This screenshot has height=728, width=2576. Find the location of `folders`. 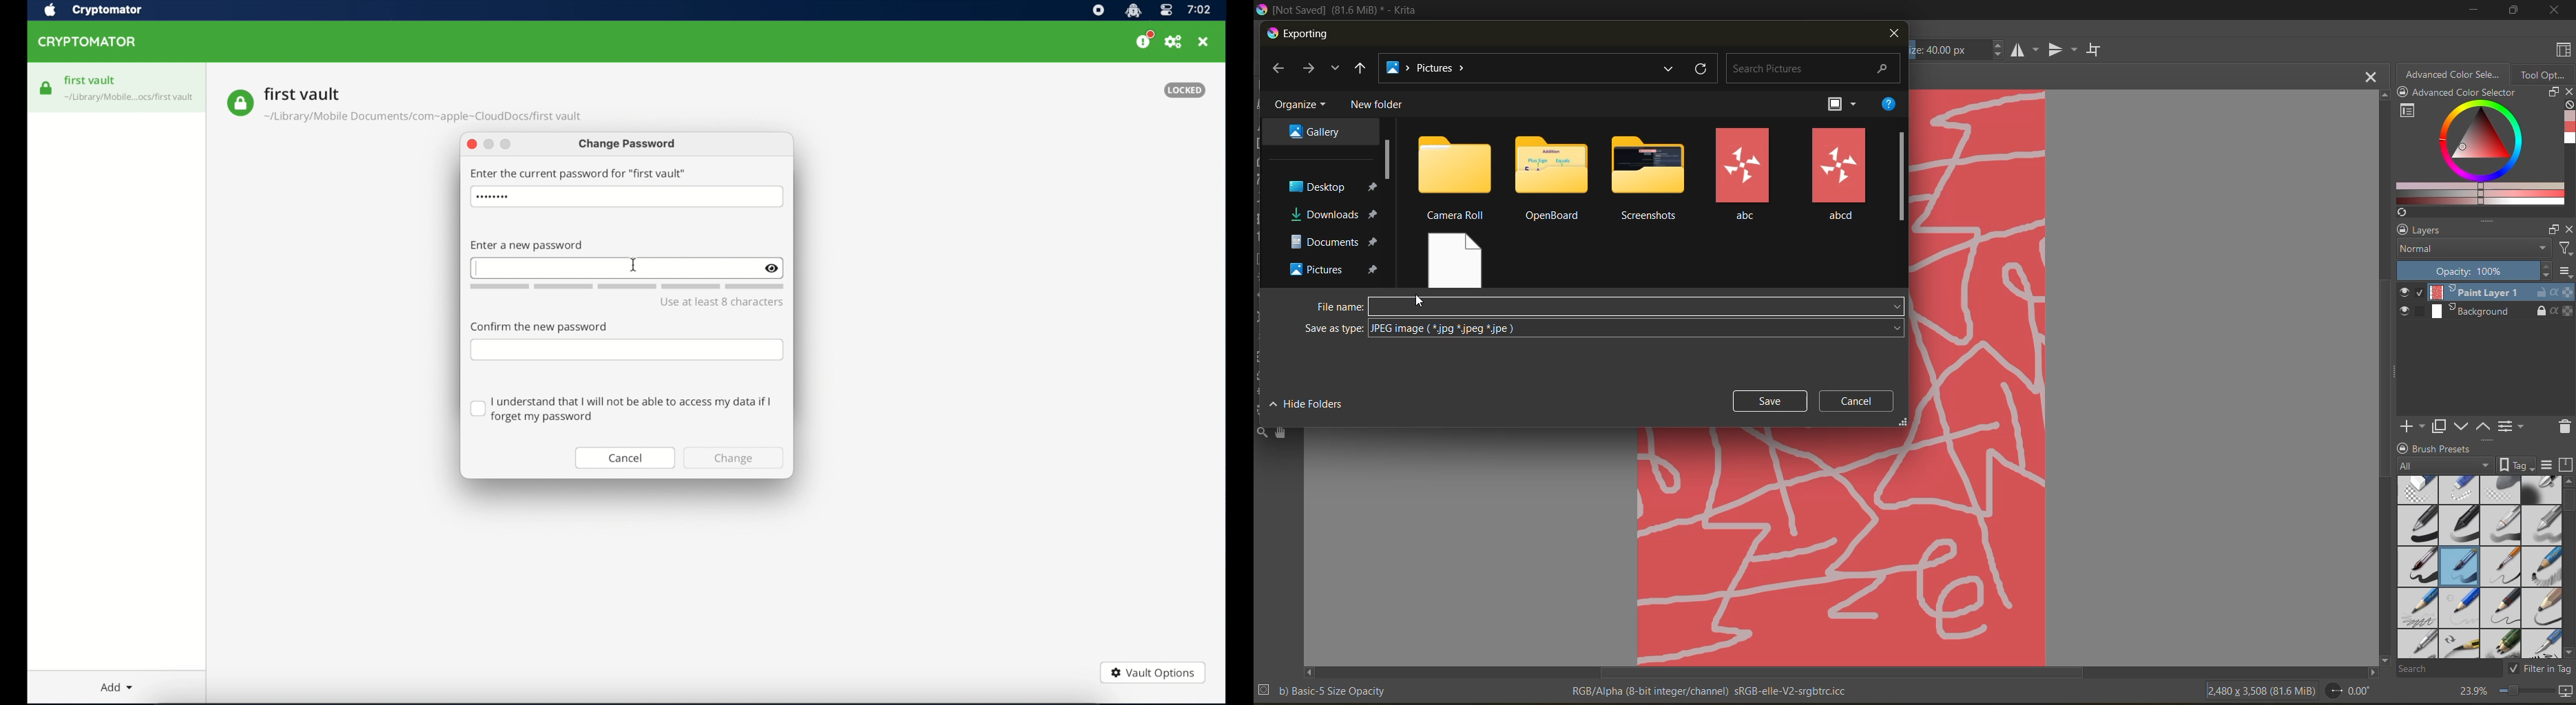

folders is located at coordinates (1652, 179).